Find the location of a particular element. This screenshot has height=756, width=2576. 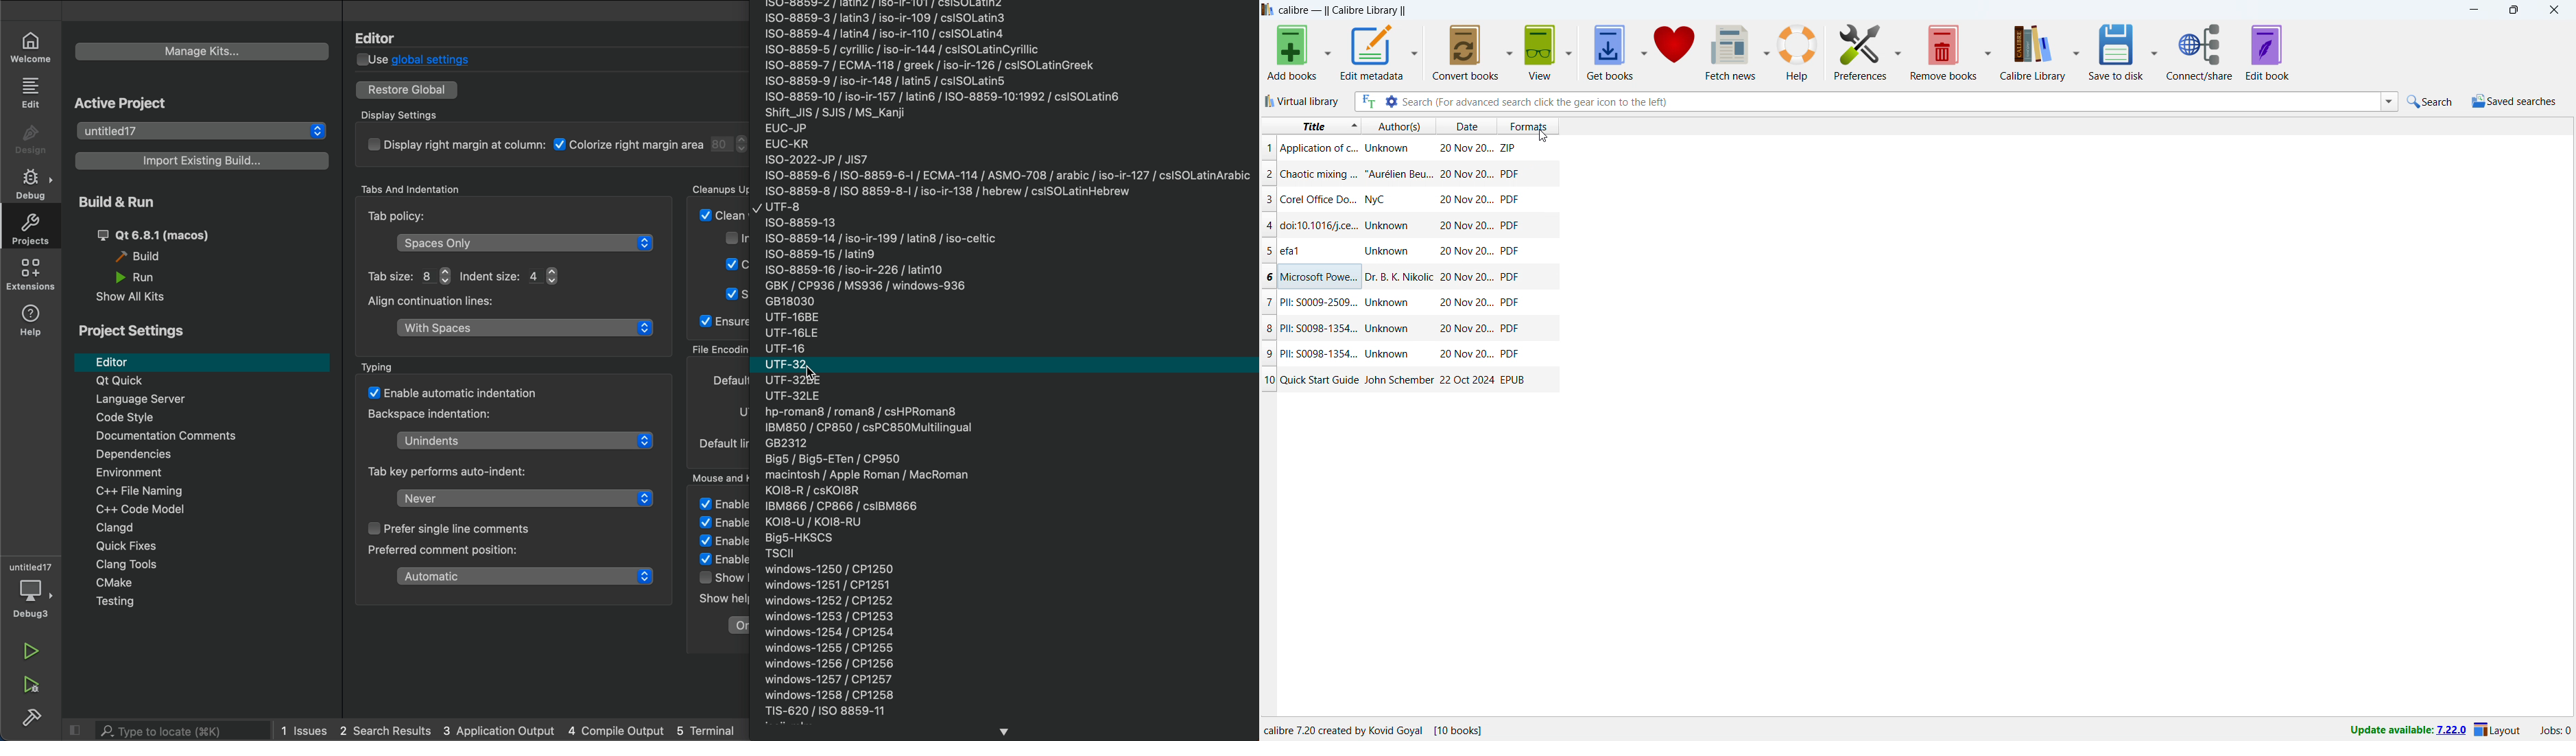

formats is located at coordinates (1527, 125).